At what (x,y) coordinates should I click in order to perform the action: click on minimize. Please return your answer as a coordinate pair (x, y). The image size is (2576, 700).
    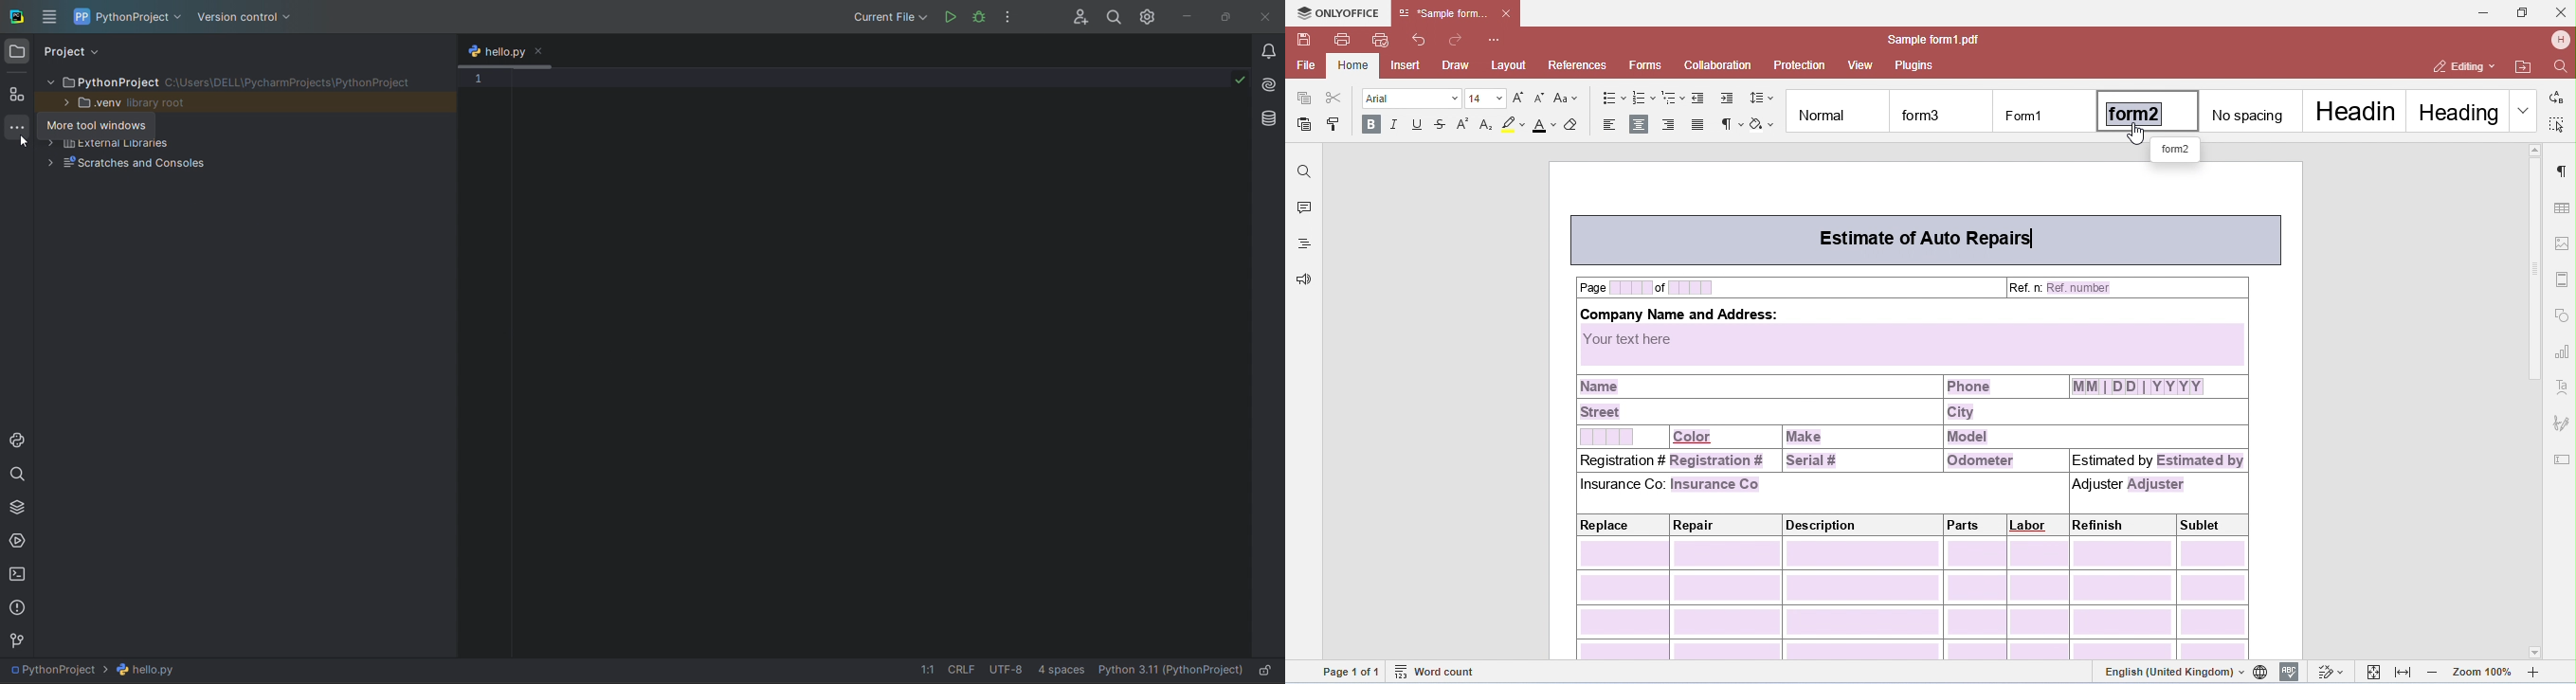
    Looking at the image, I should click on (1189, 17).